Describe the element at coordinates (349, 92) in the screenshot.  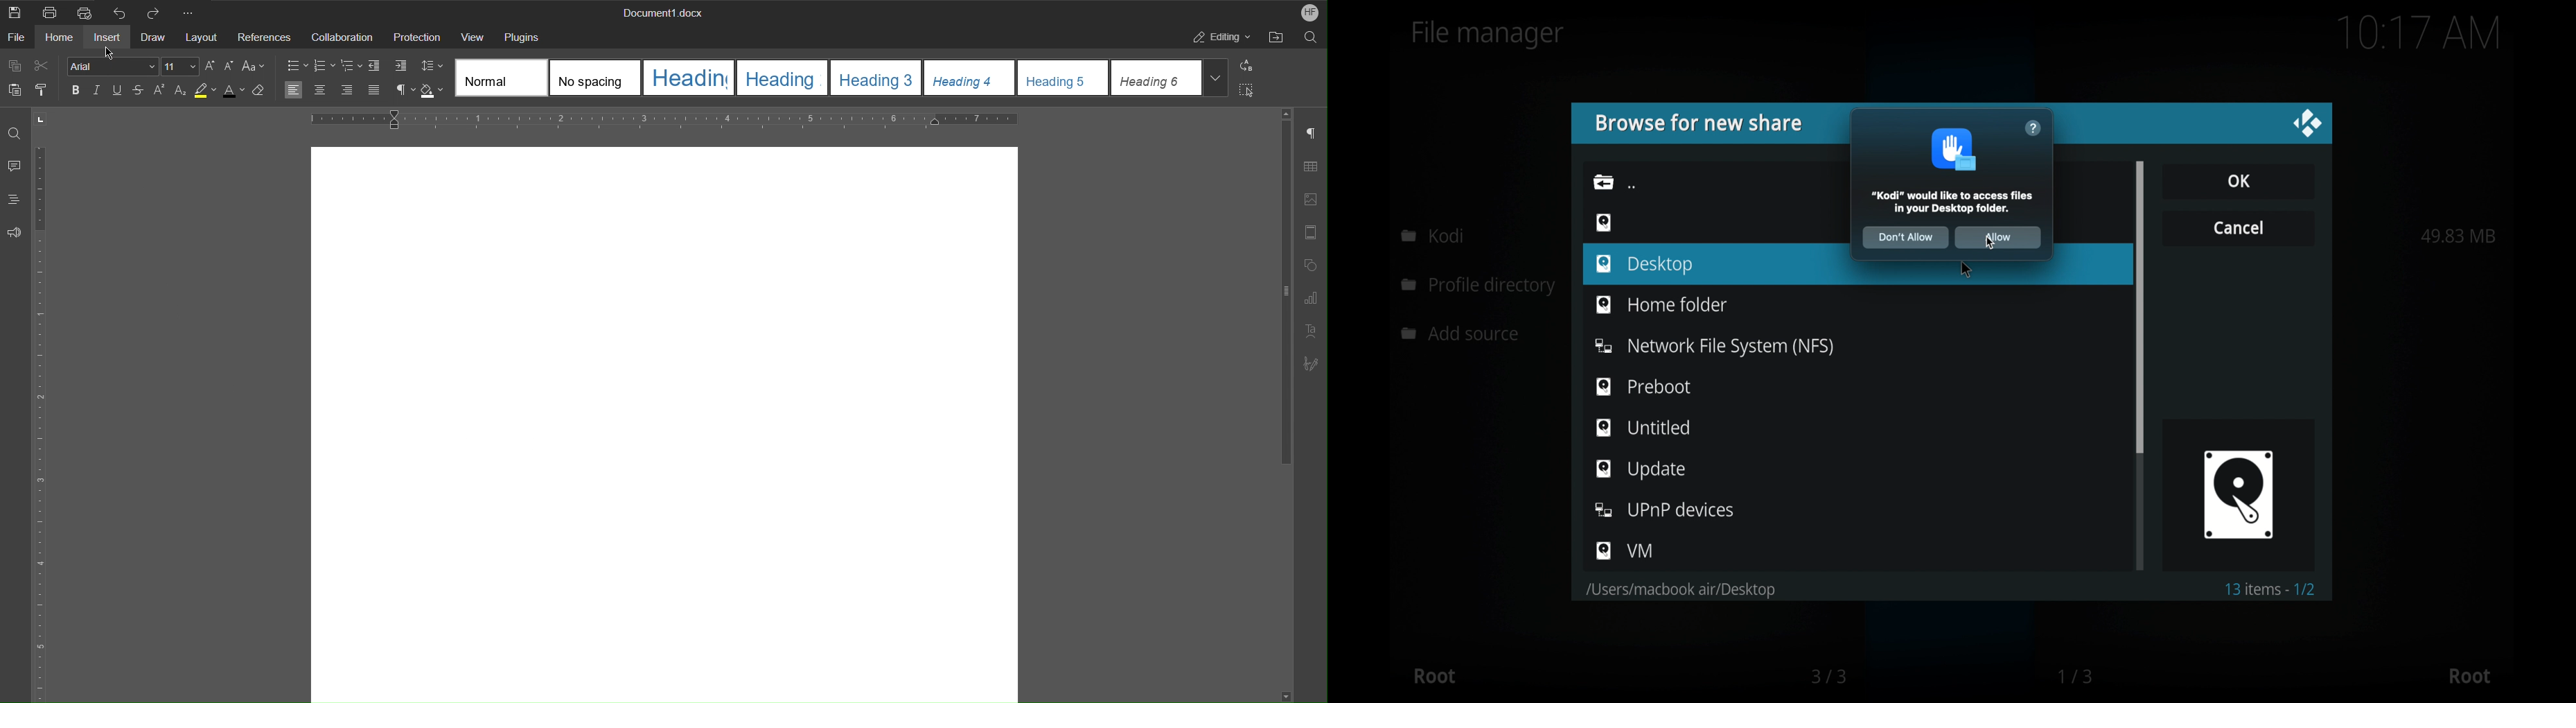
I see `Right Align` at that location.